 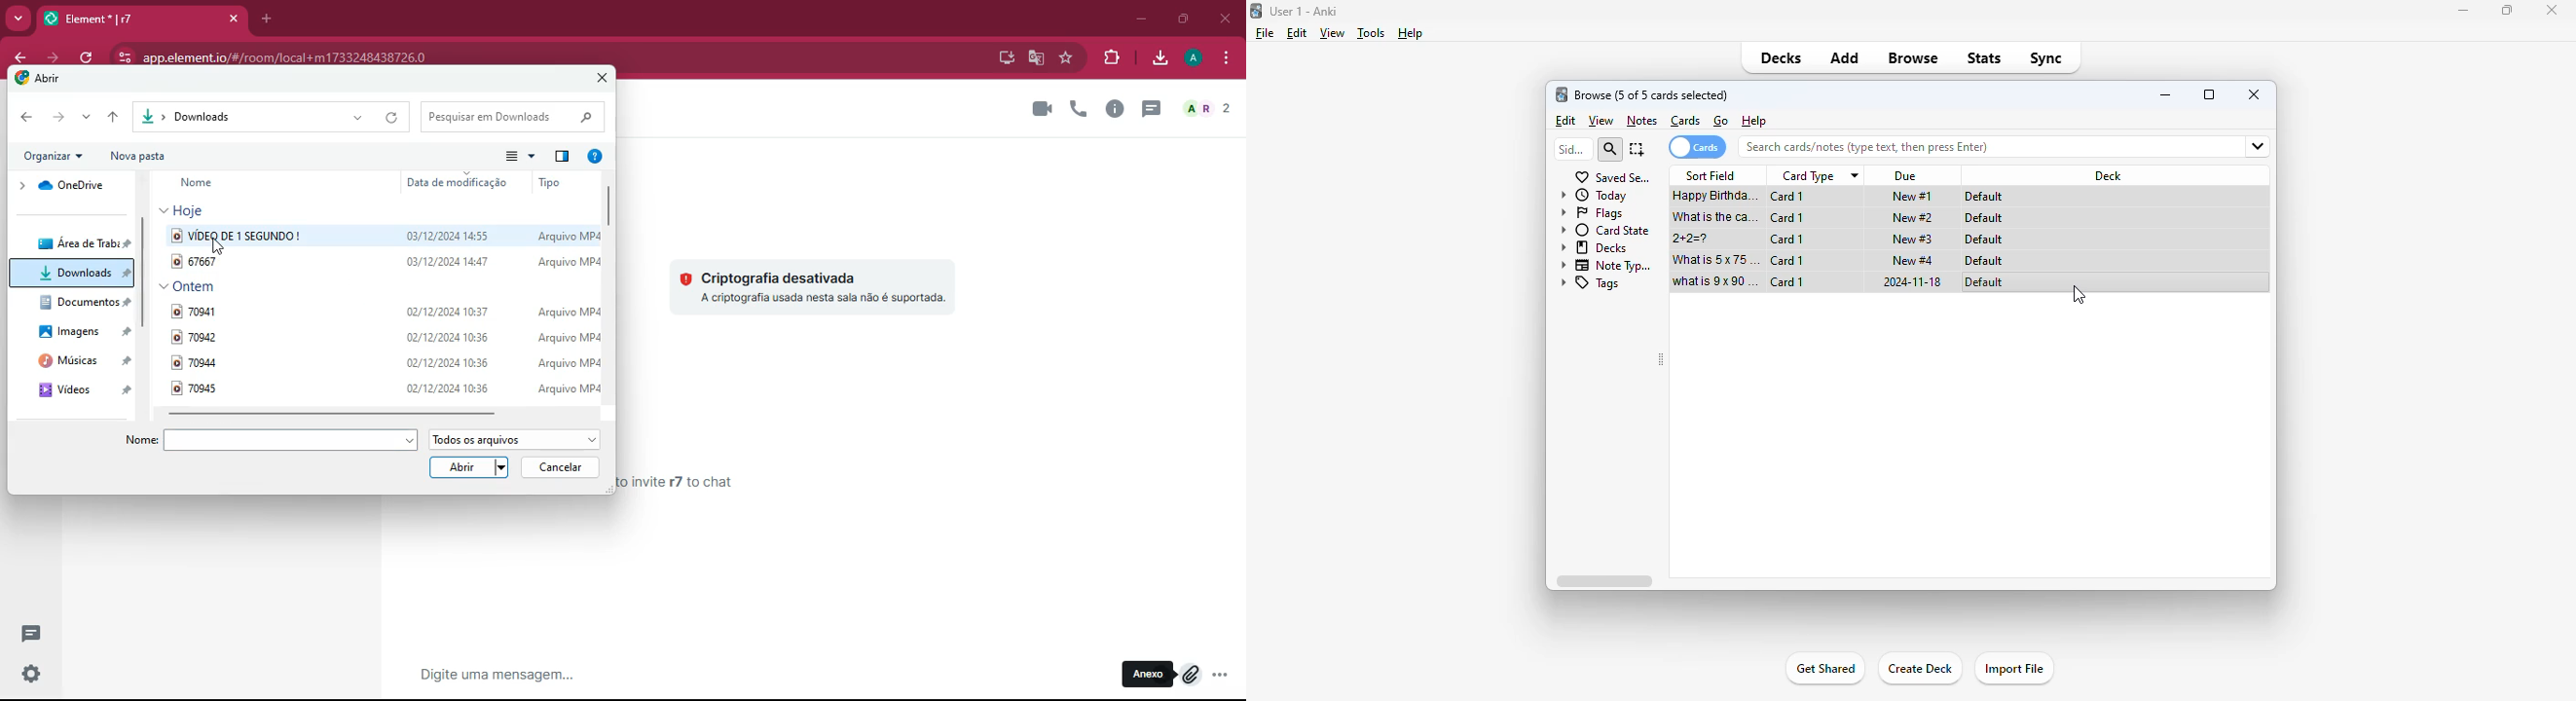 I want to click on send your first message to invite r7 to chat, so click(x=696, y=483).